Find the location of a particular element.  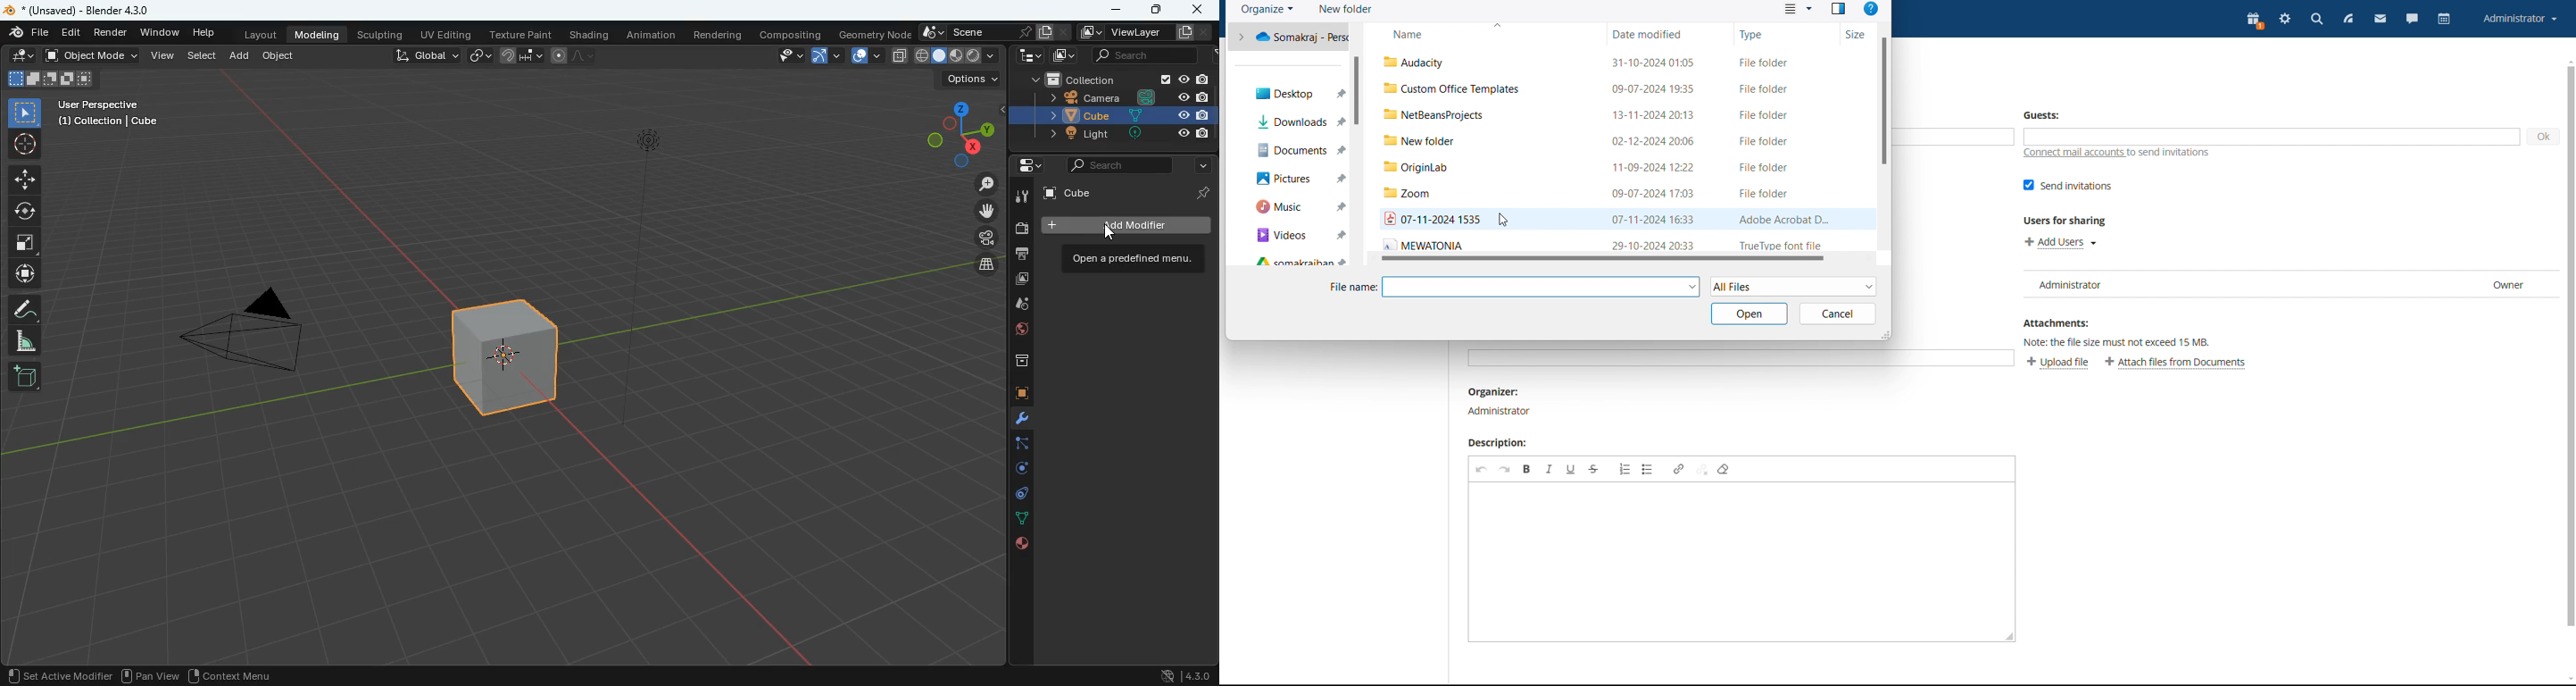

 is located at coordinates (1300, 209).